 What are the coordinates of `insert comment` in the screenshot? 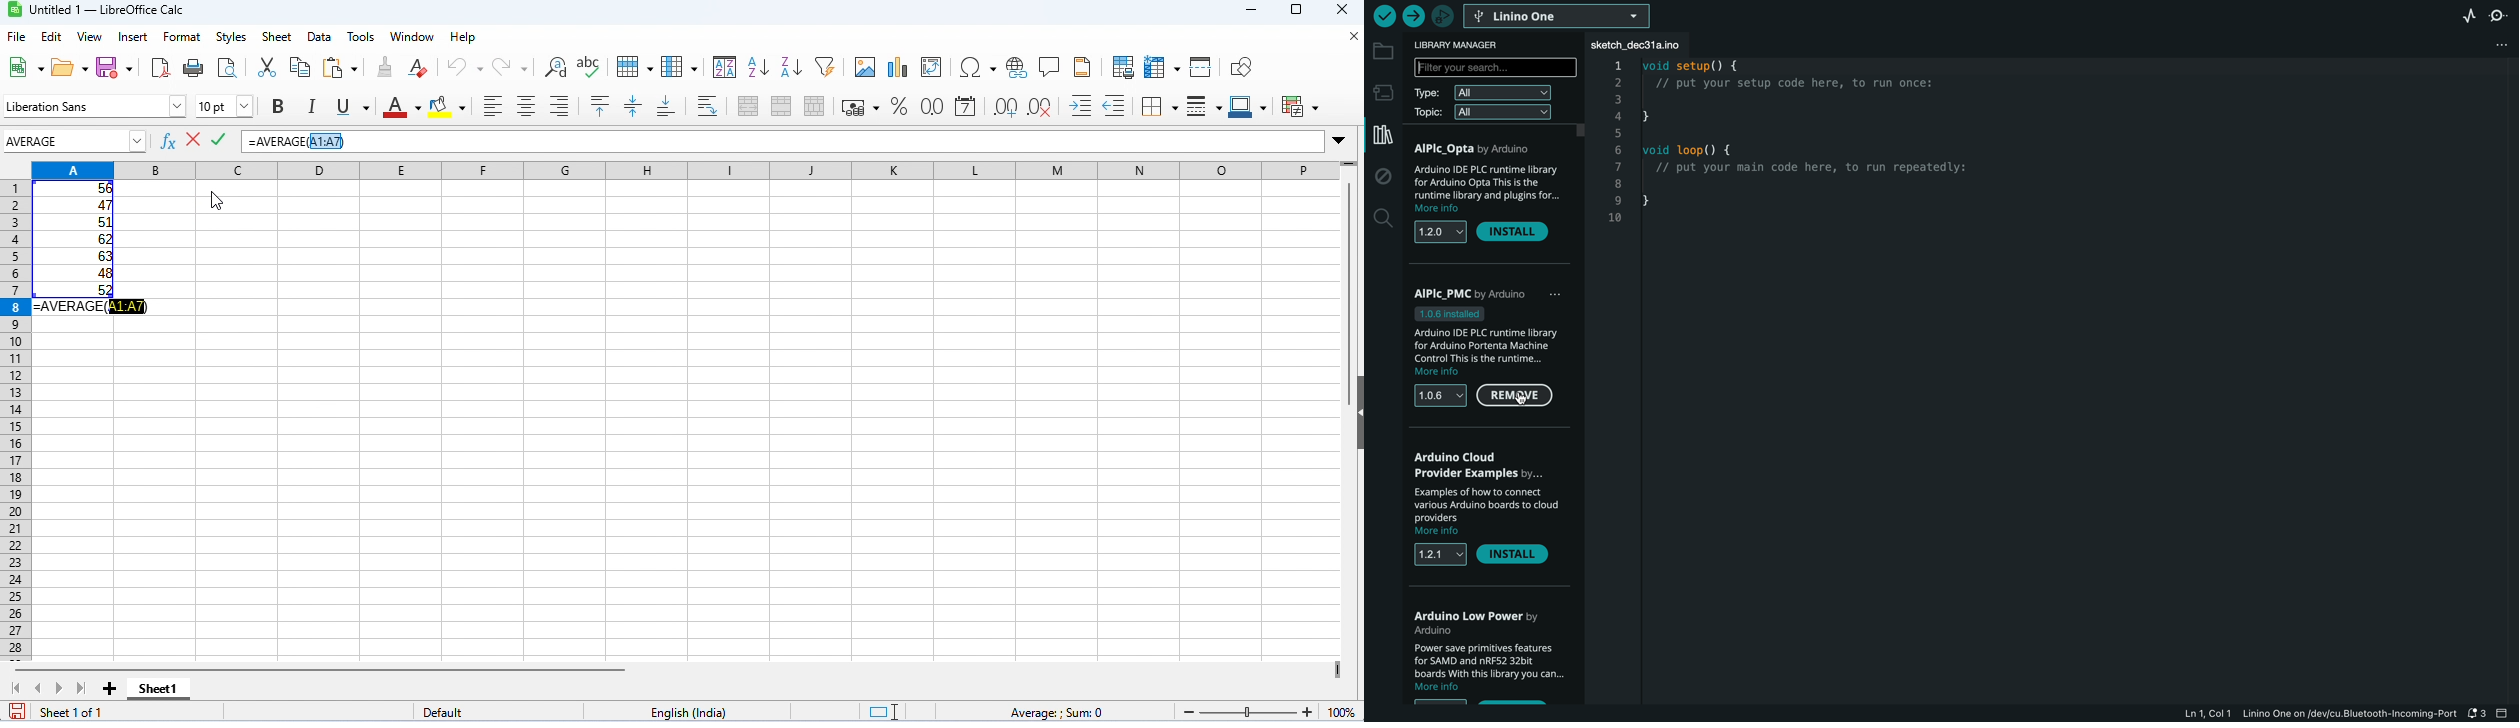 It's located at (1050, 67).